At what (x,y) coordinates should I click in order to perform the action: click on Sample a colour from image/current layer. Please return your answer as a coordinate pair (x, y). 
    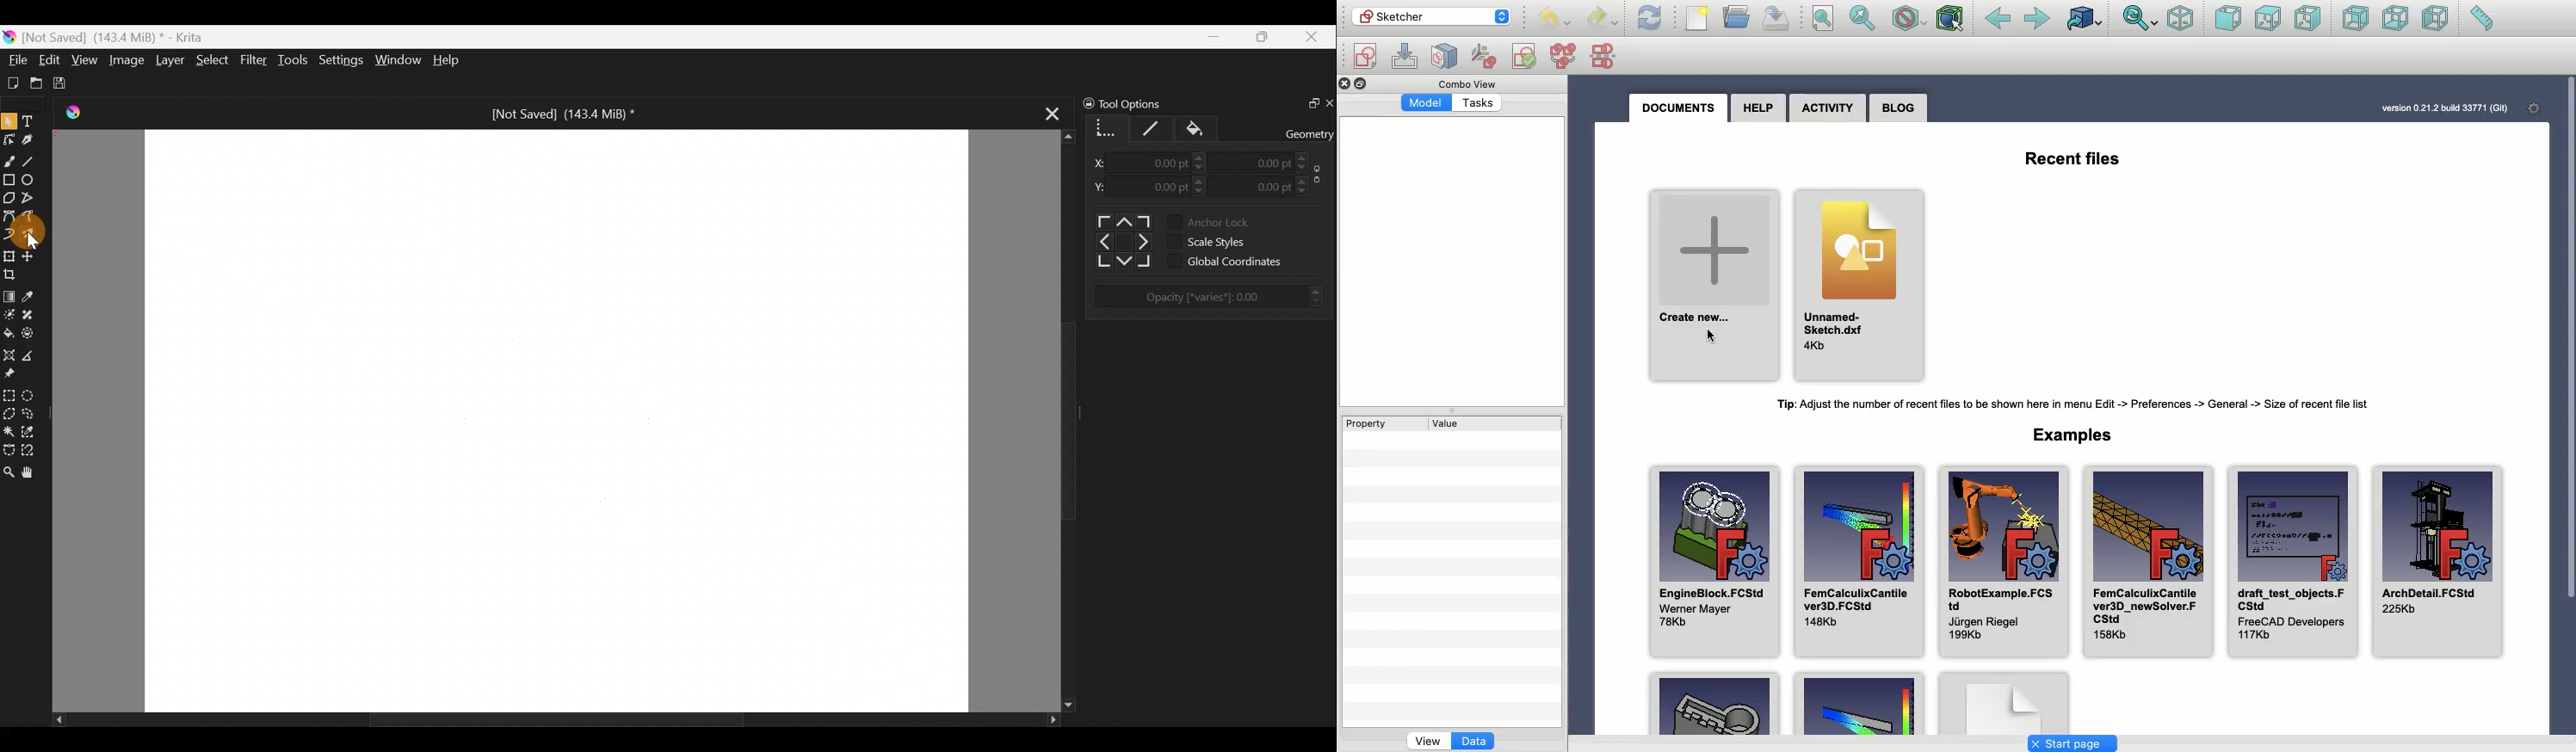
    Looking at the image, I should click on (33, 295).